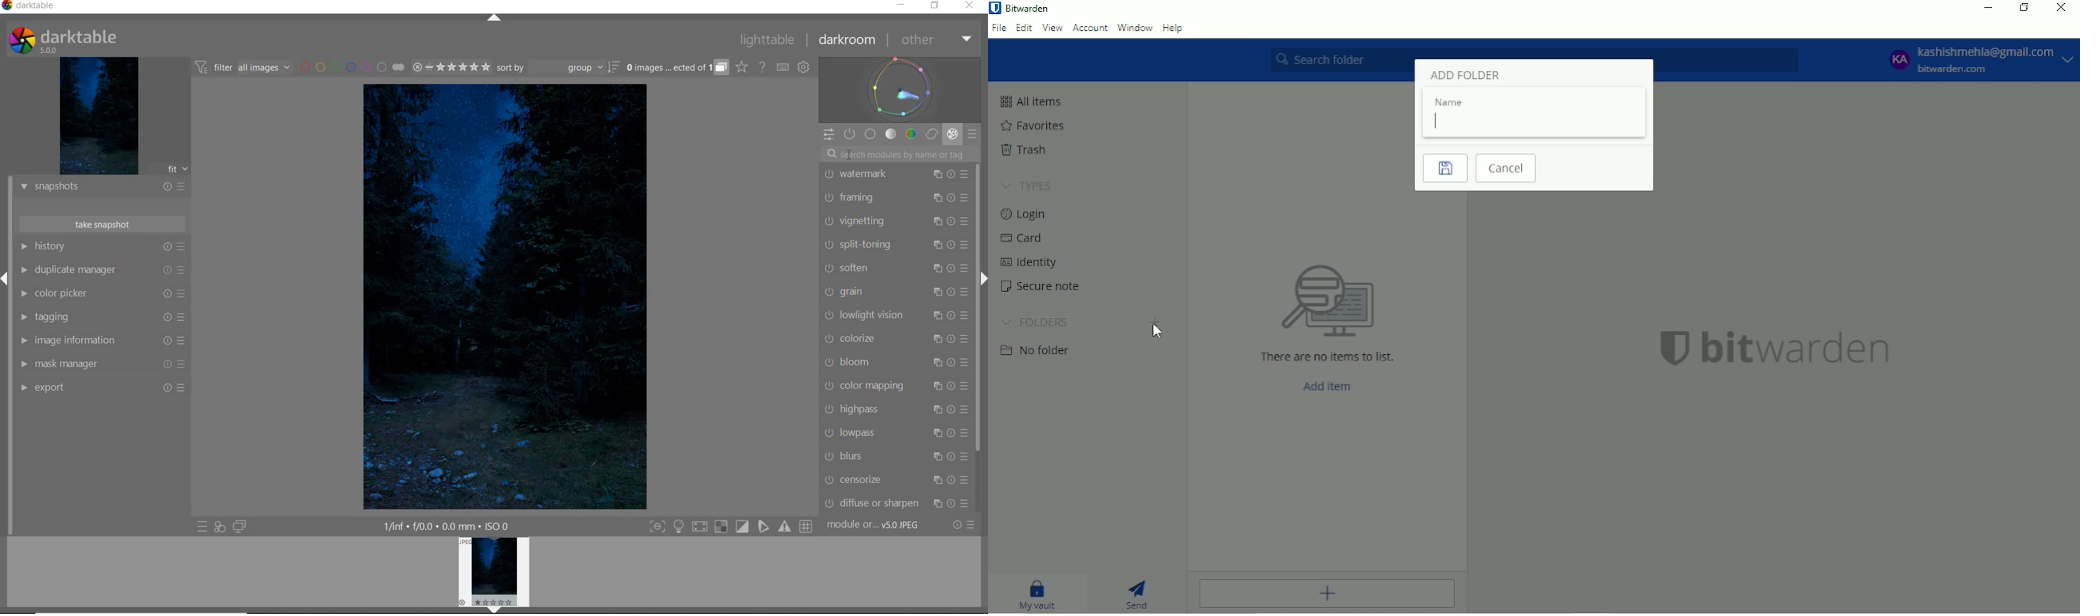 This screenshot has height=616, width=2100. Describe the element at coordinates (503, 298) in the screenshot. I see `SELECTED IMAGE` at that location.